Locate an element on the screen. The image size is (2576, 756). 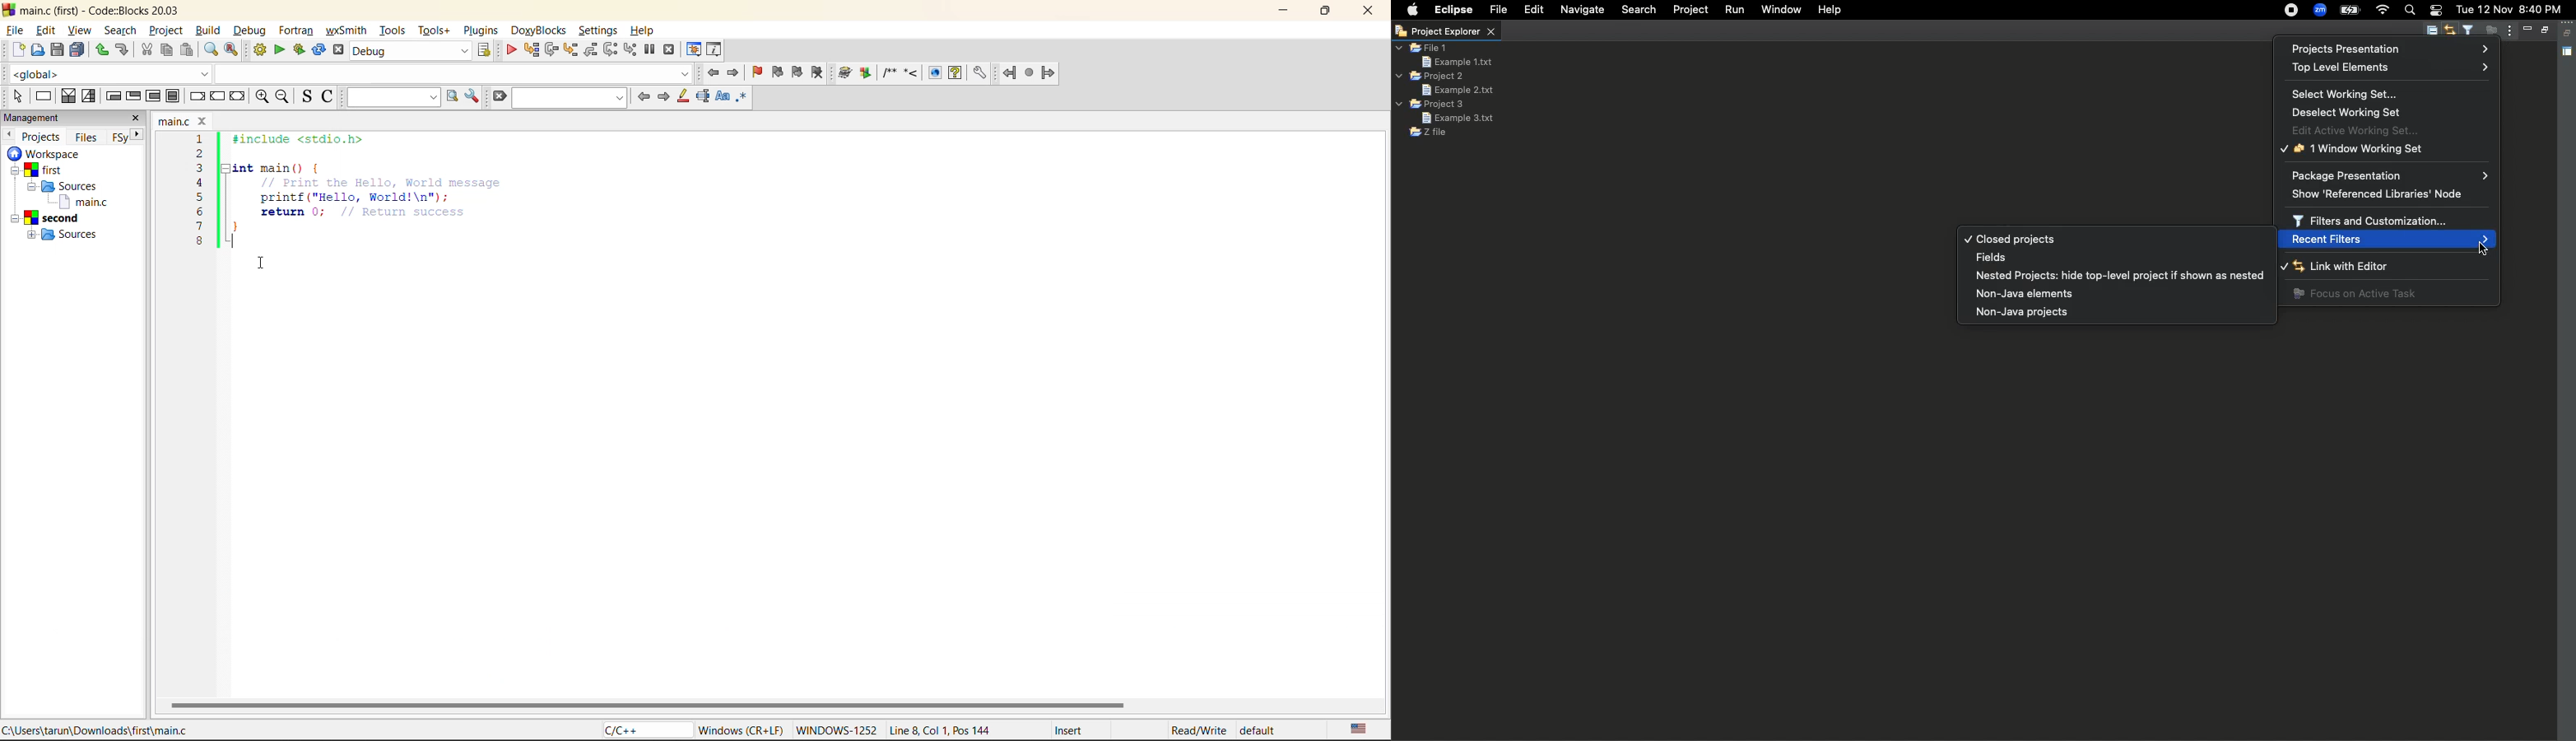
File 1 is located at coordinates (1423, 49).